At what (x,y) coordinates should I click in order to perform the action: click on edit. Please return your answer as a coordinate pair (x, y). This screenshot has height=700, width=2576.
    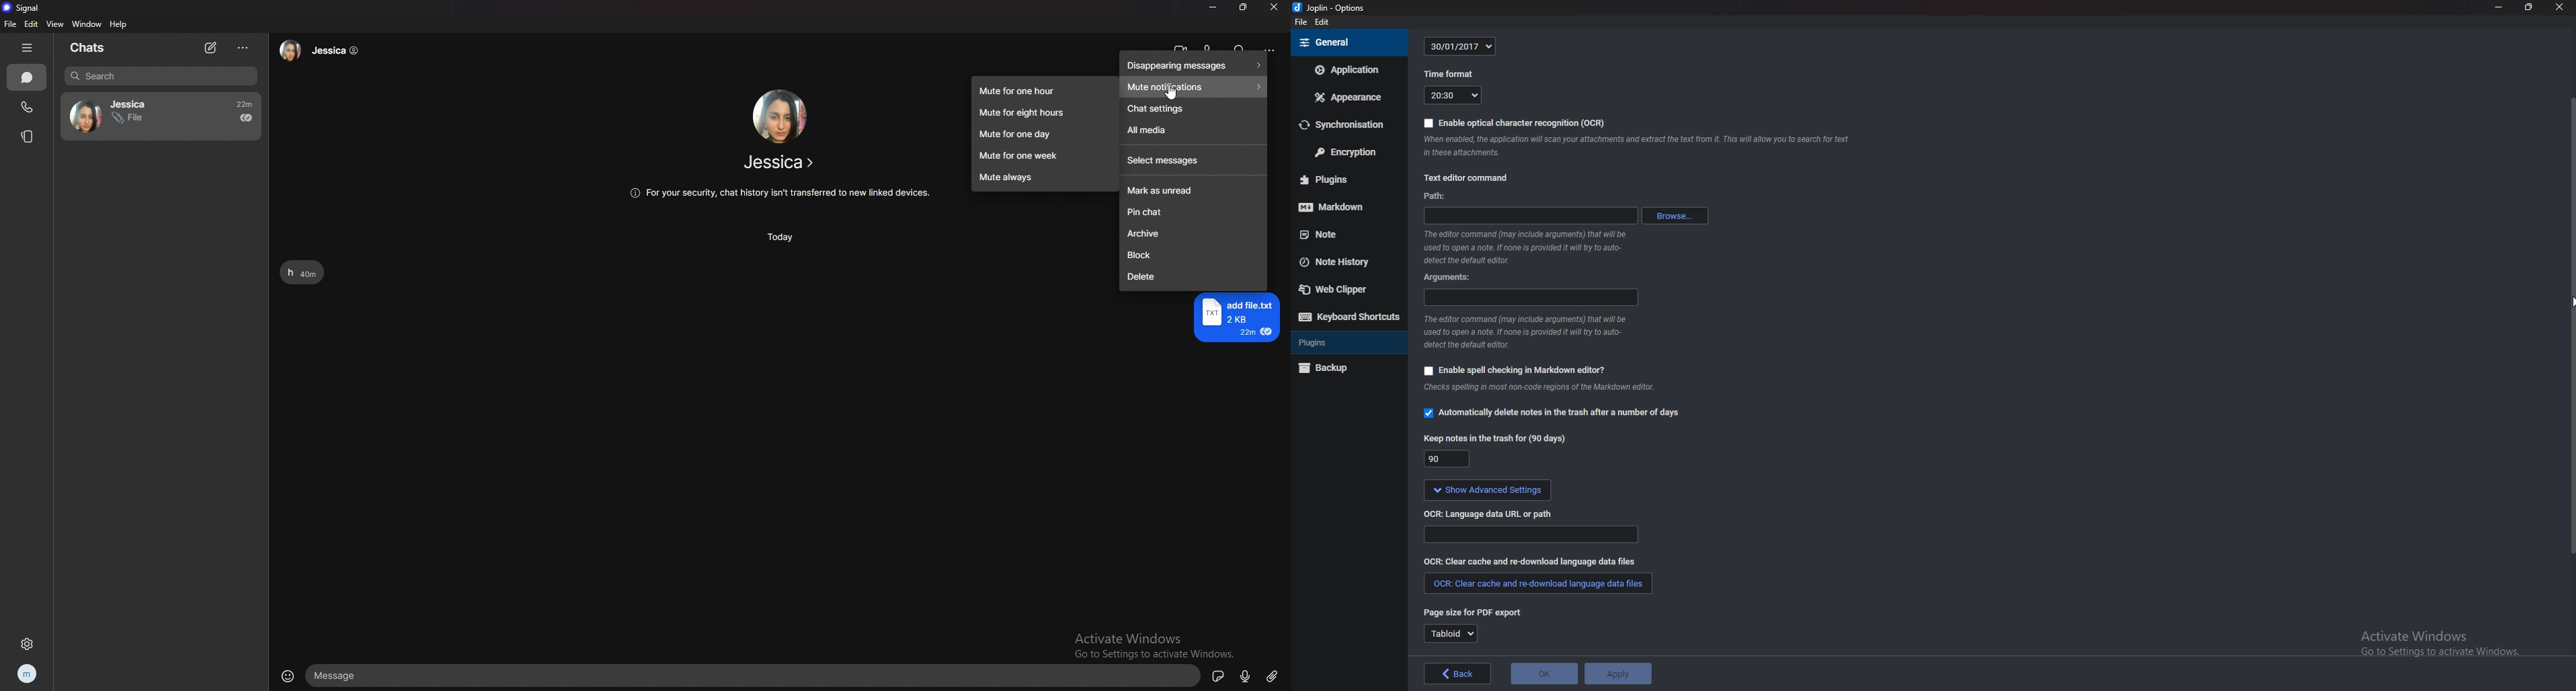
    Looking at the image, I should click on (31, 23).